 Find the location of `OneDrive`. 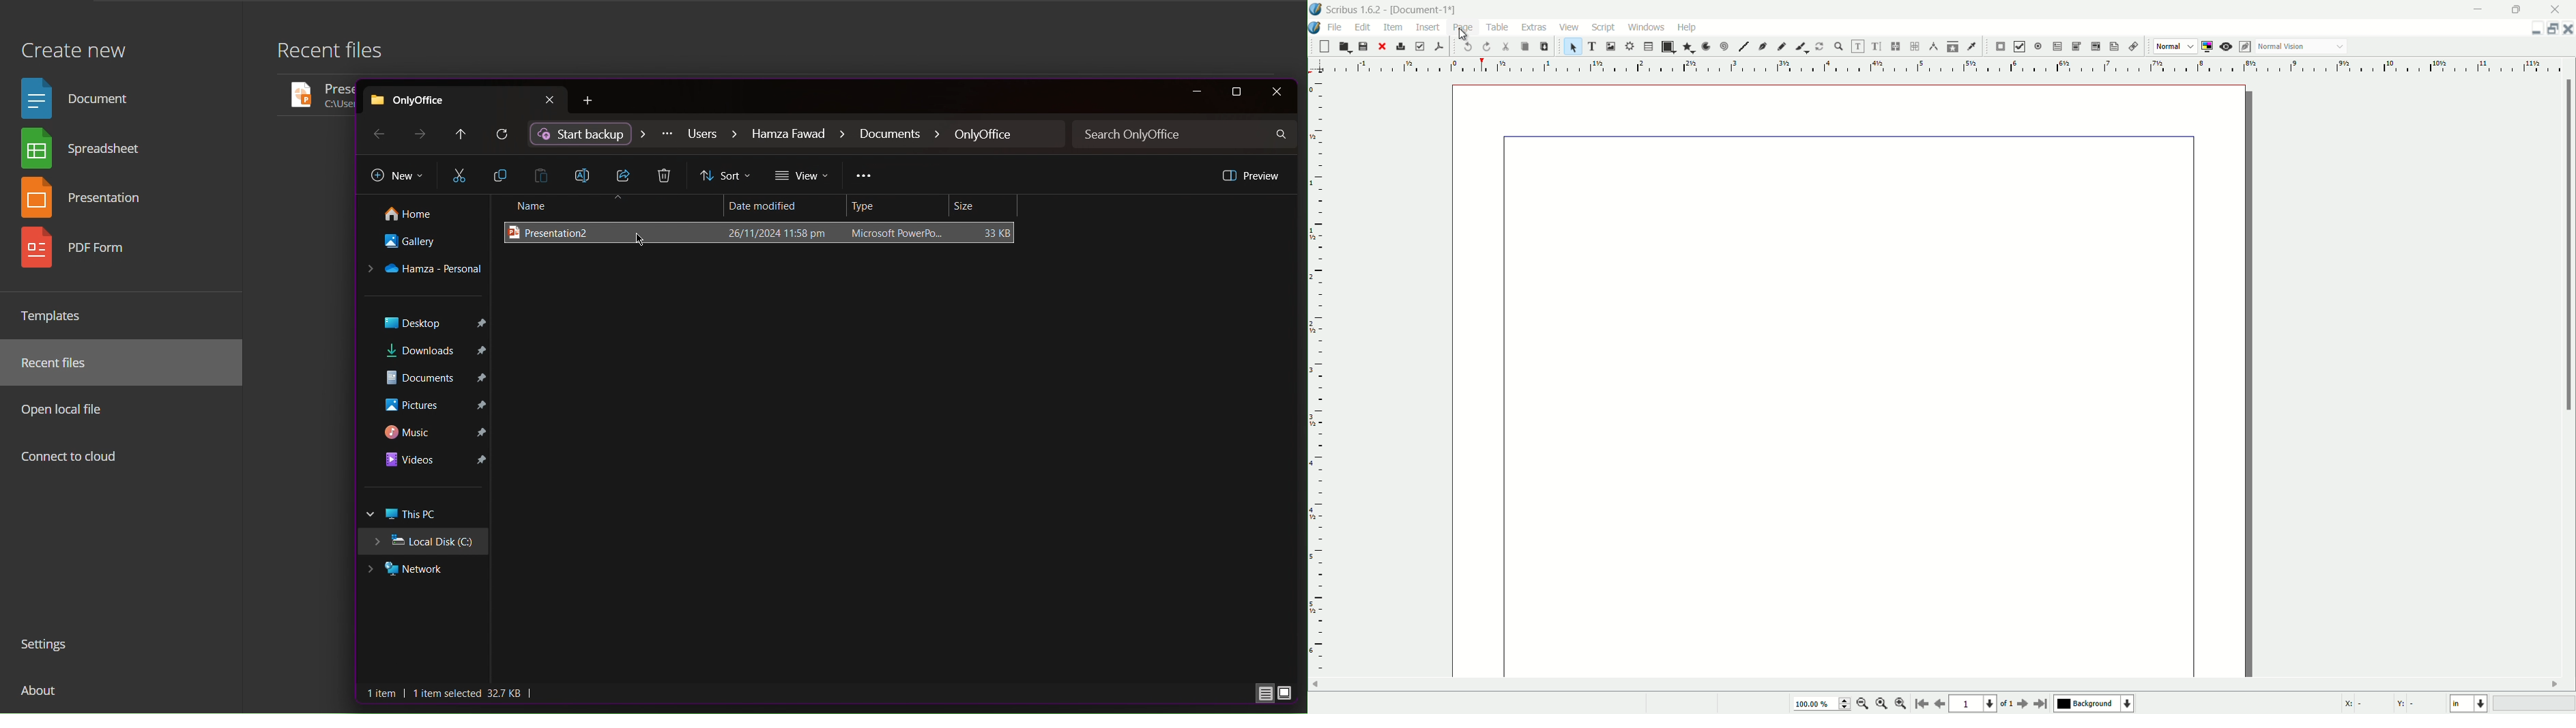

OneDrive is located at coordinates (425, 270).